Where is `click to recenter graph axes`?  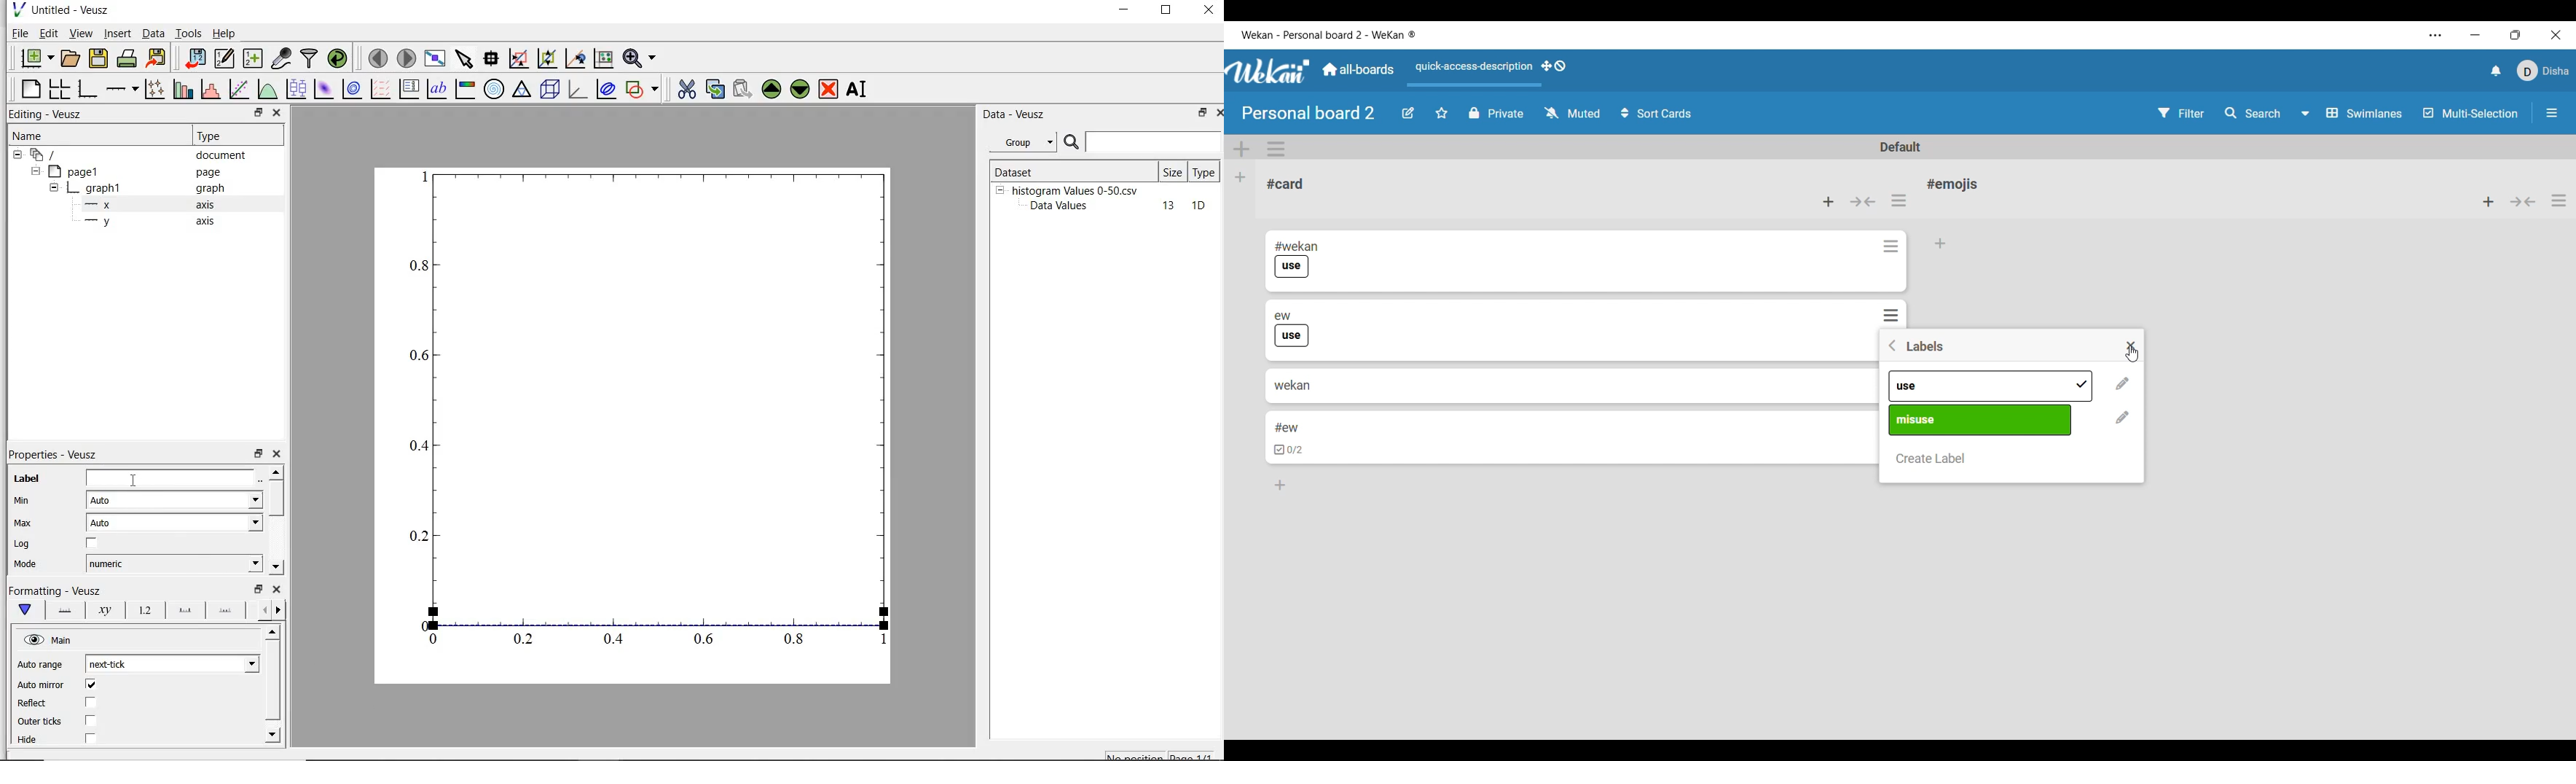
click to recenter graph axes is located at coordinates (602, 59).